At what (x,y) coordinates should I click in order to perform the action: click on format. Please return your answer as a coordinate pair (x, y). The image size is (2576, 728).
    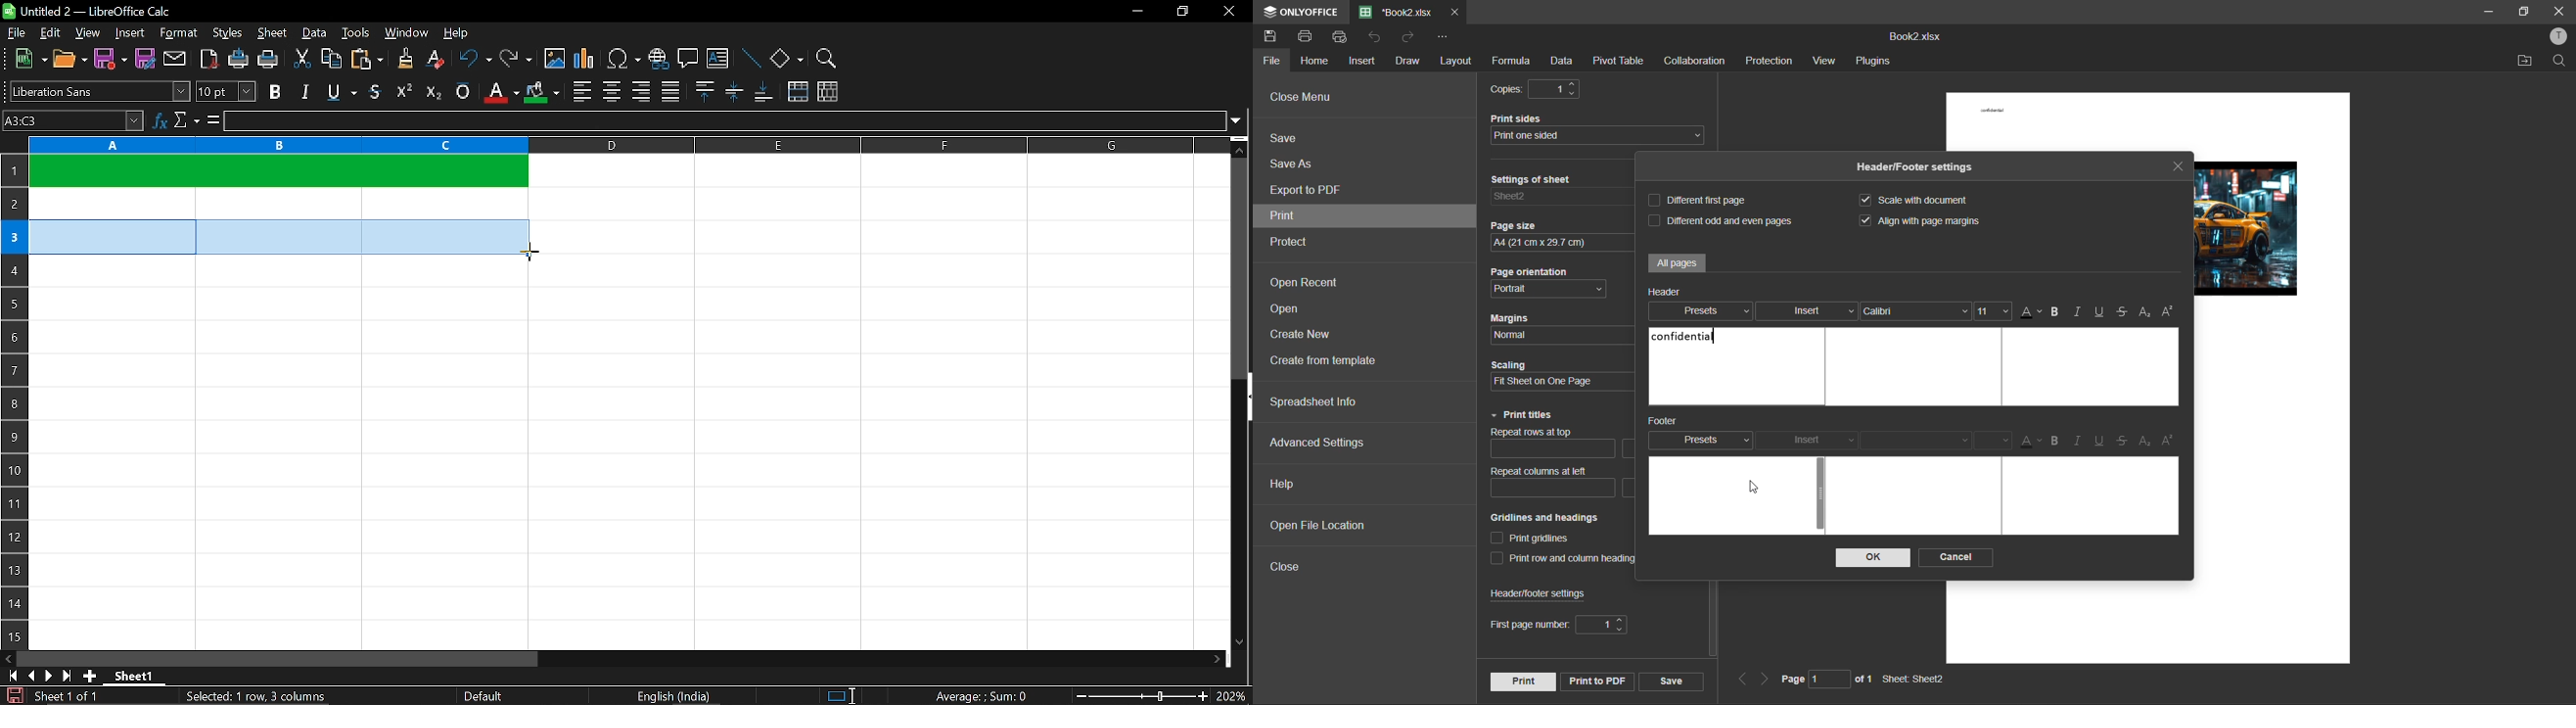
    Looking at the image, I should click on (179, 33).